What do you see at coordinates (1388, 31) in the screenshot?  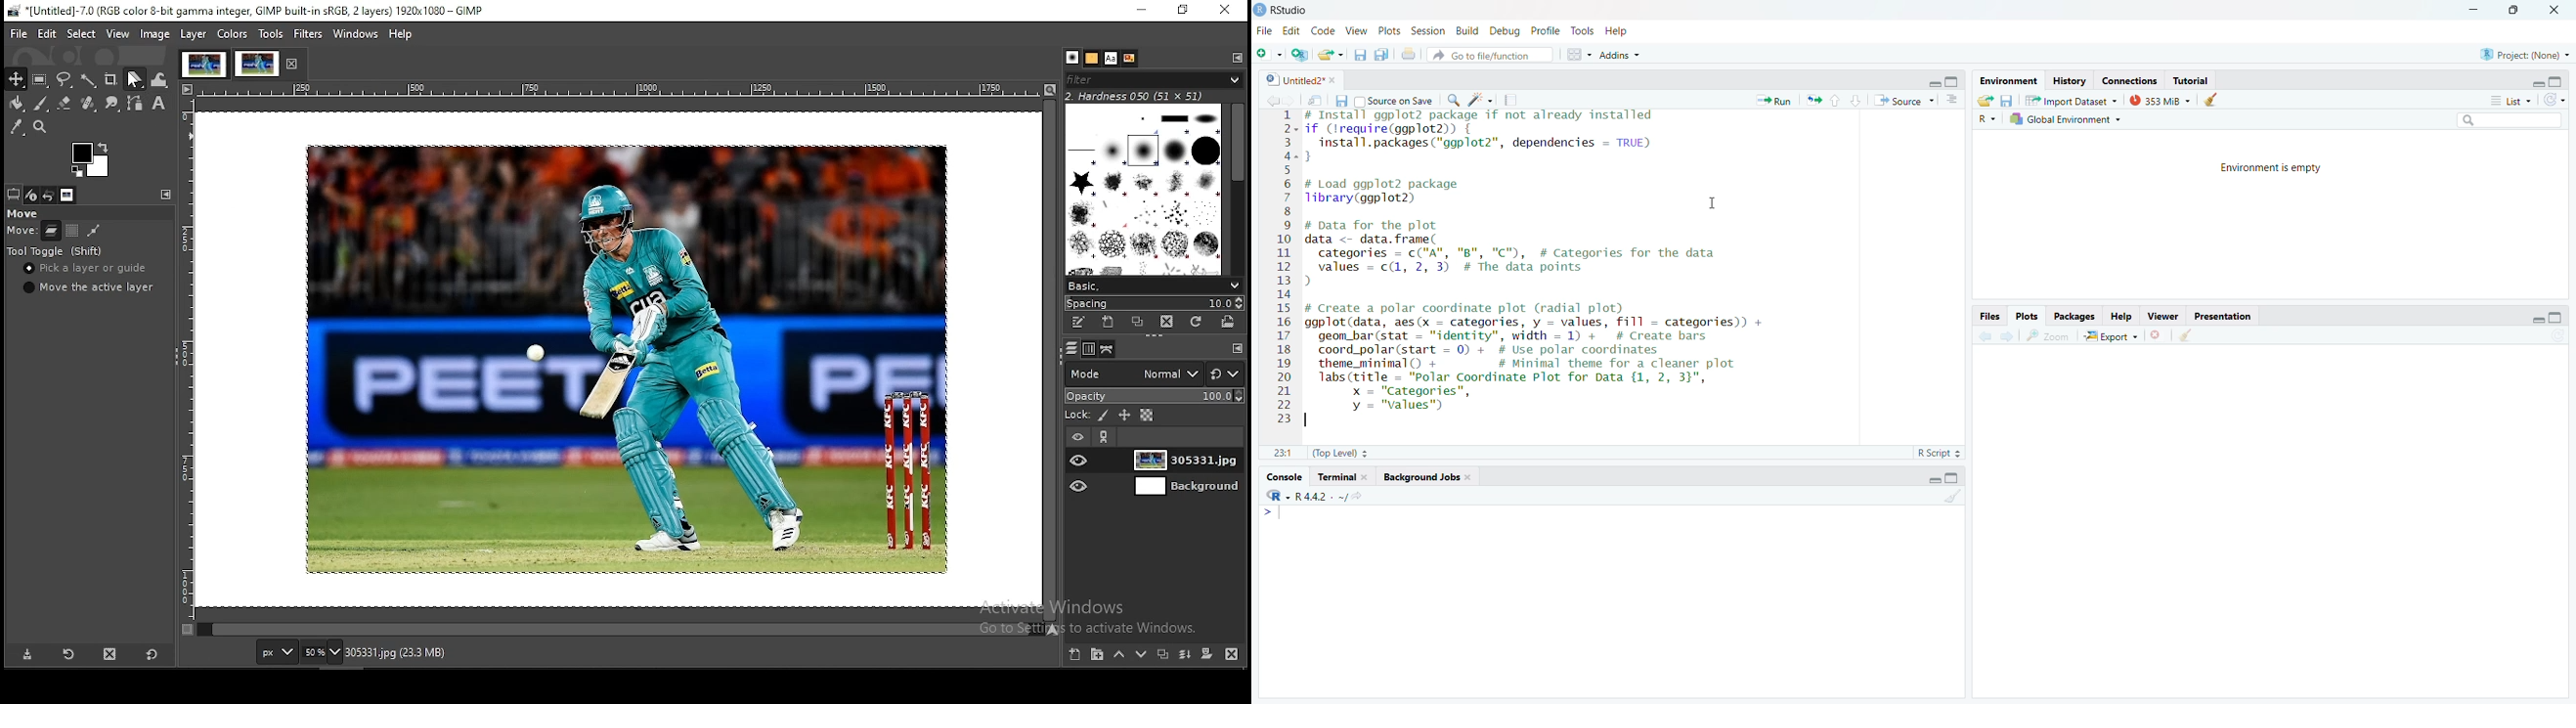 I see `Plots` at bounding box center [1388, 31].